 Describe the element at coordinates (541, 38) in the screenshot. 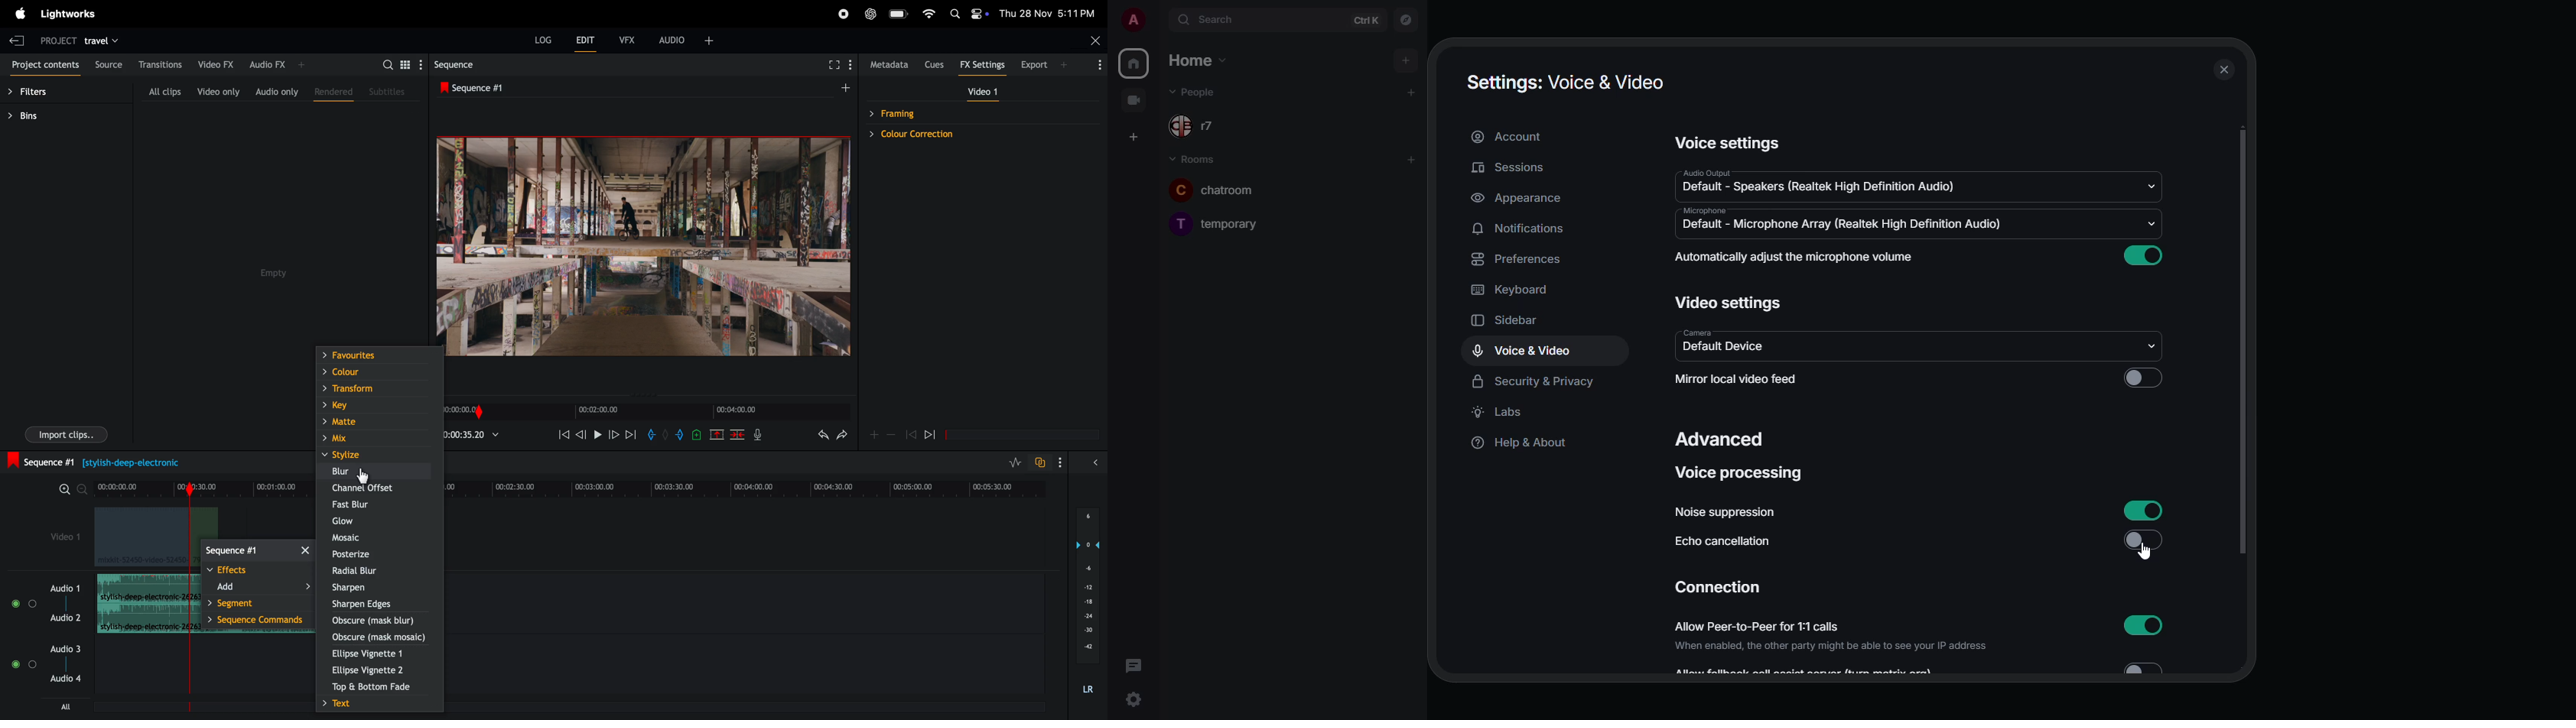

I see `log` at that location.